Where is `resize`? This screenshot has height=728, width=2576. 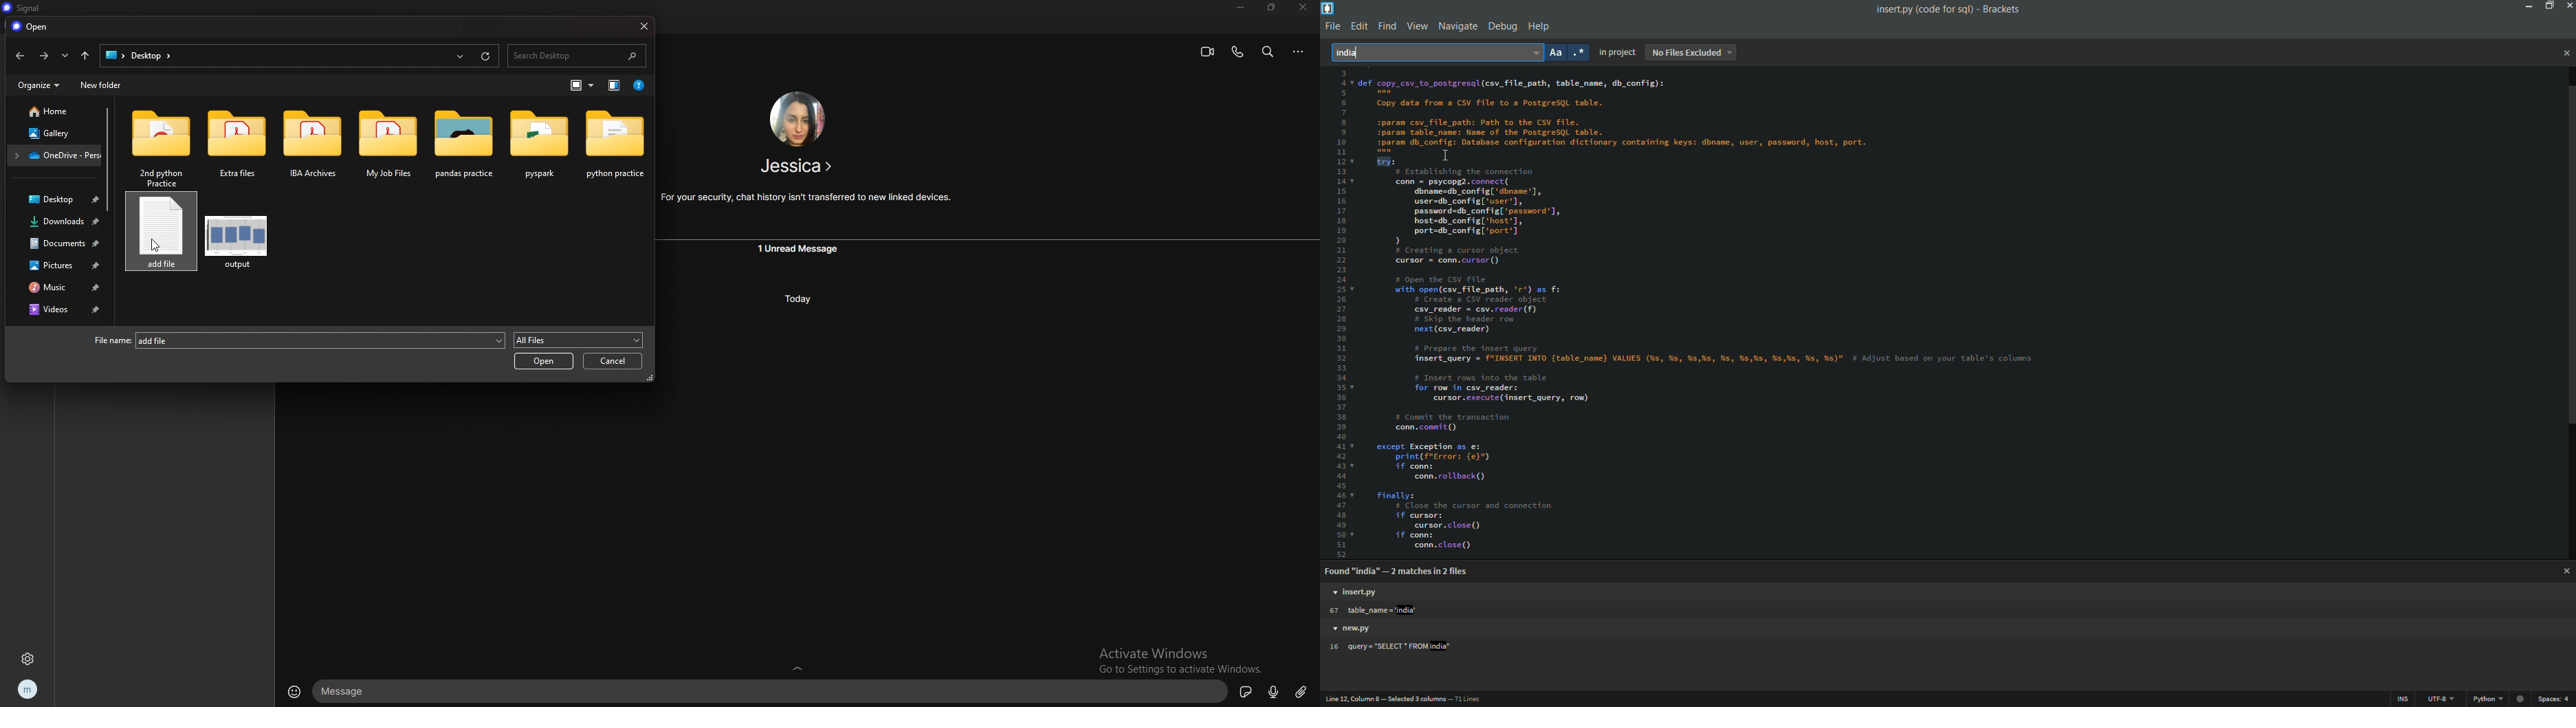
resize is located at coordinates (1271, 7).